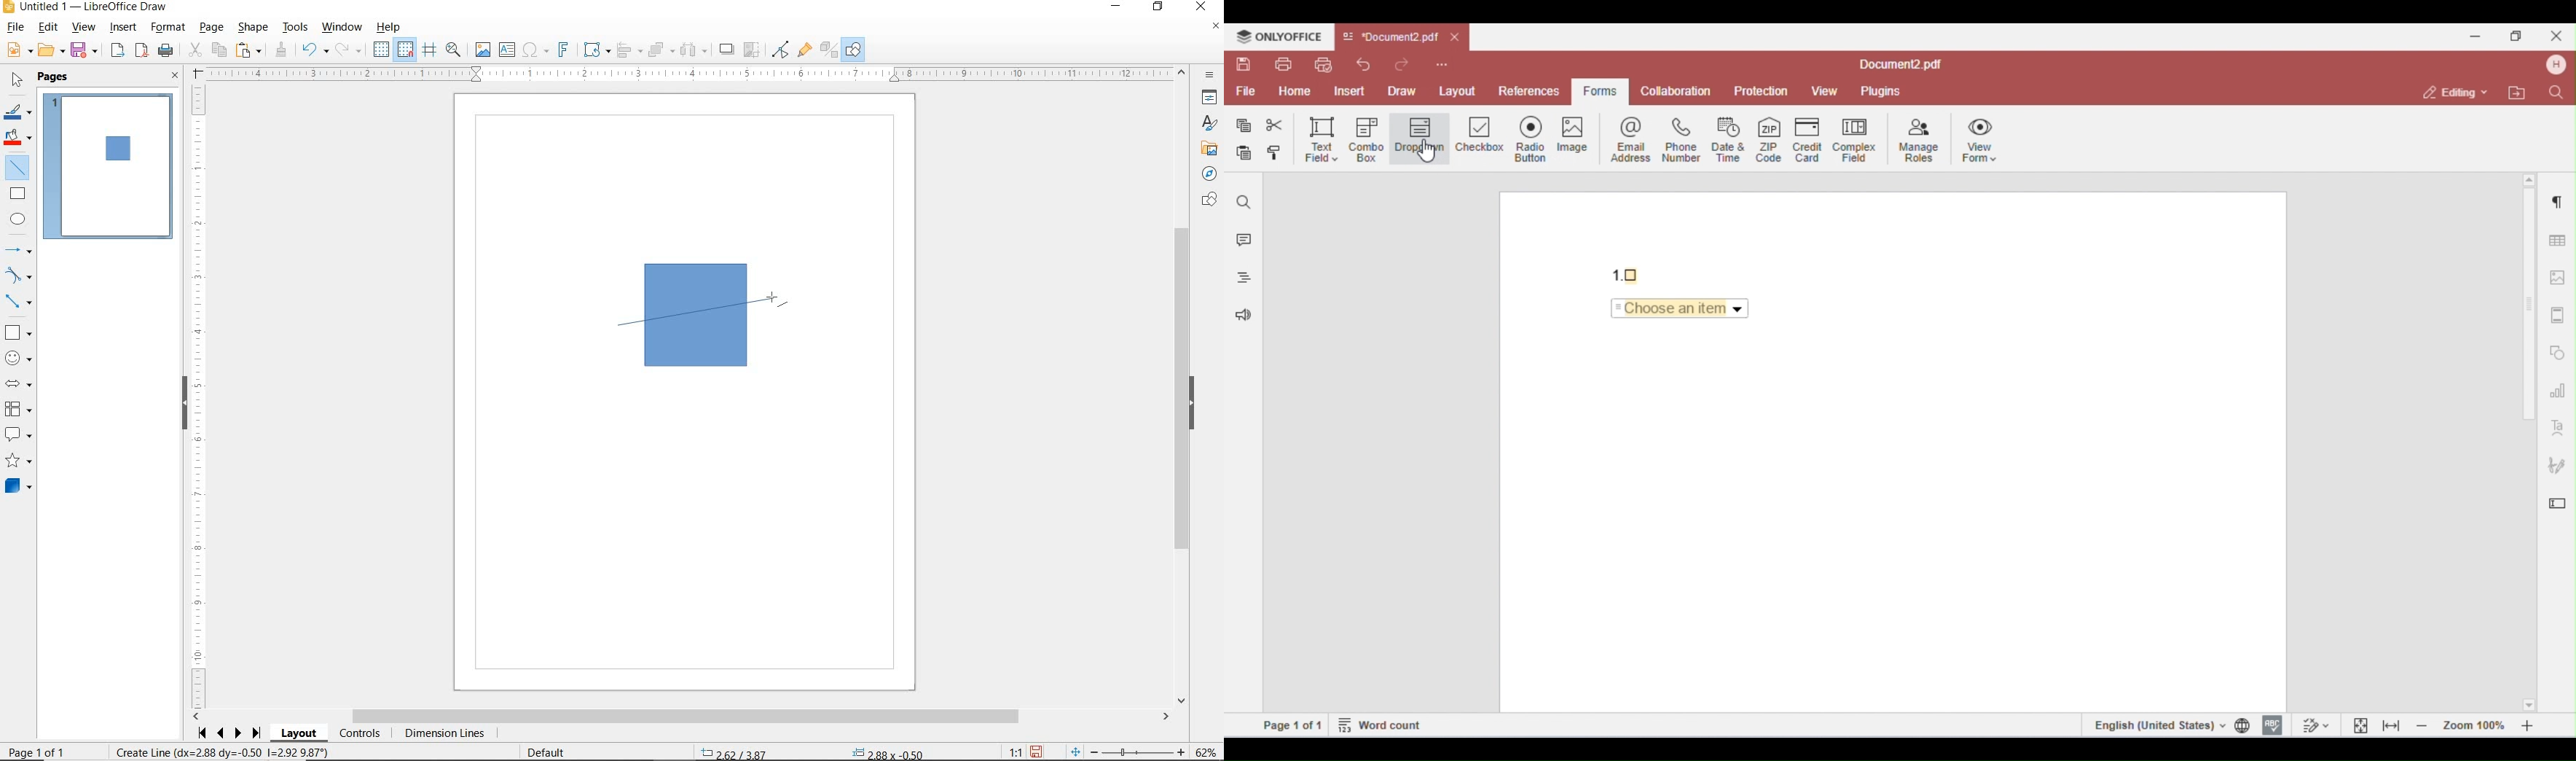 This screenshot has height=784, width=2576. Describe the element at coordinates (562, 50) in the screenshot. I see `INSERT FRONTWORK TEXT` at that location.